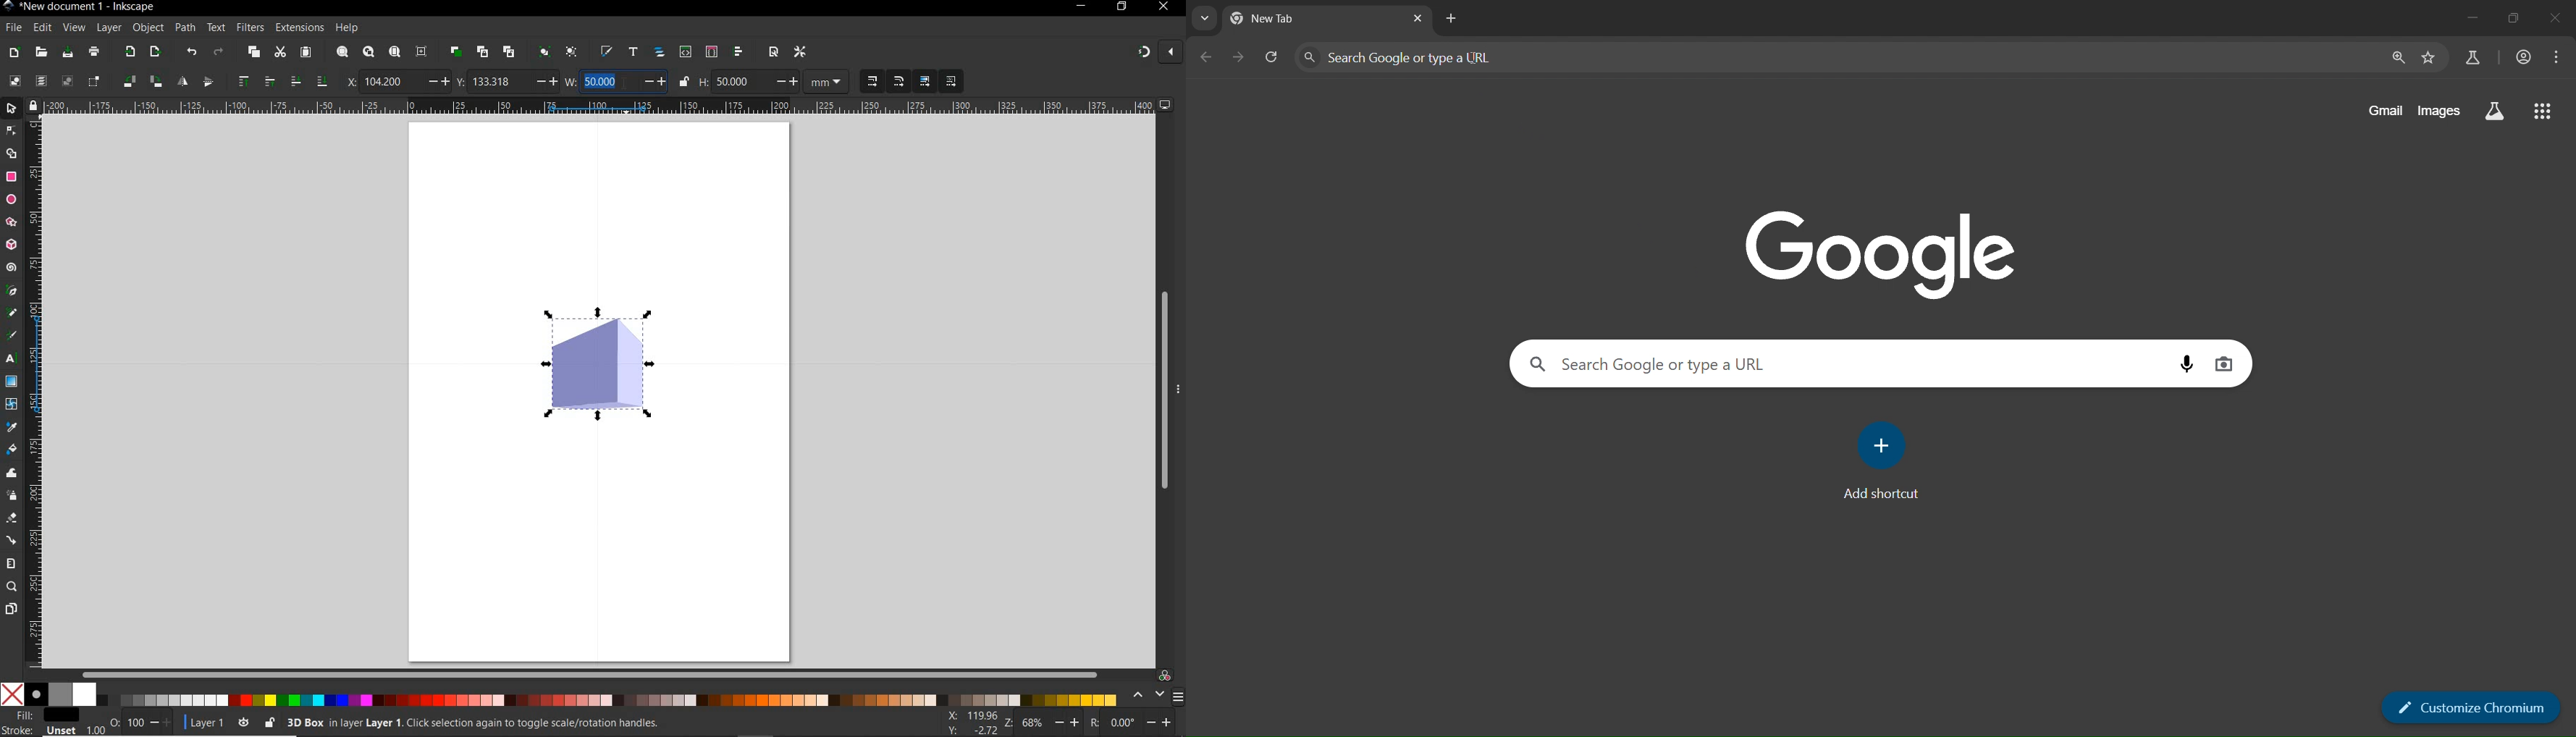  What do you see at coordinates (280, 52) in the screenshot?
I see `cut` at bounding box center [280, 52].